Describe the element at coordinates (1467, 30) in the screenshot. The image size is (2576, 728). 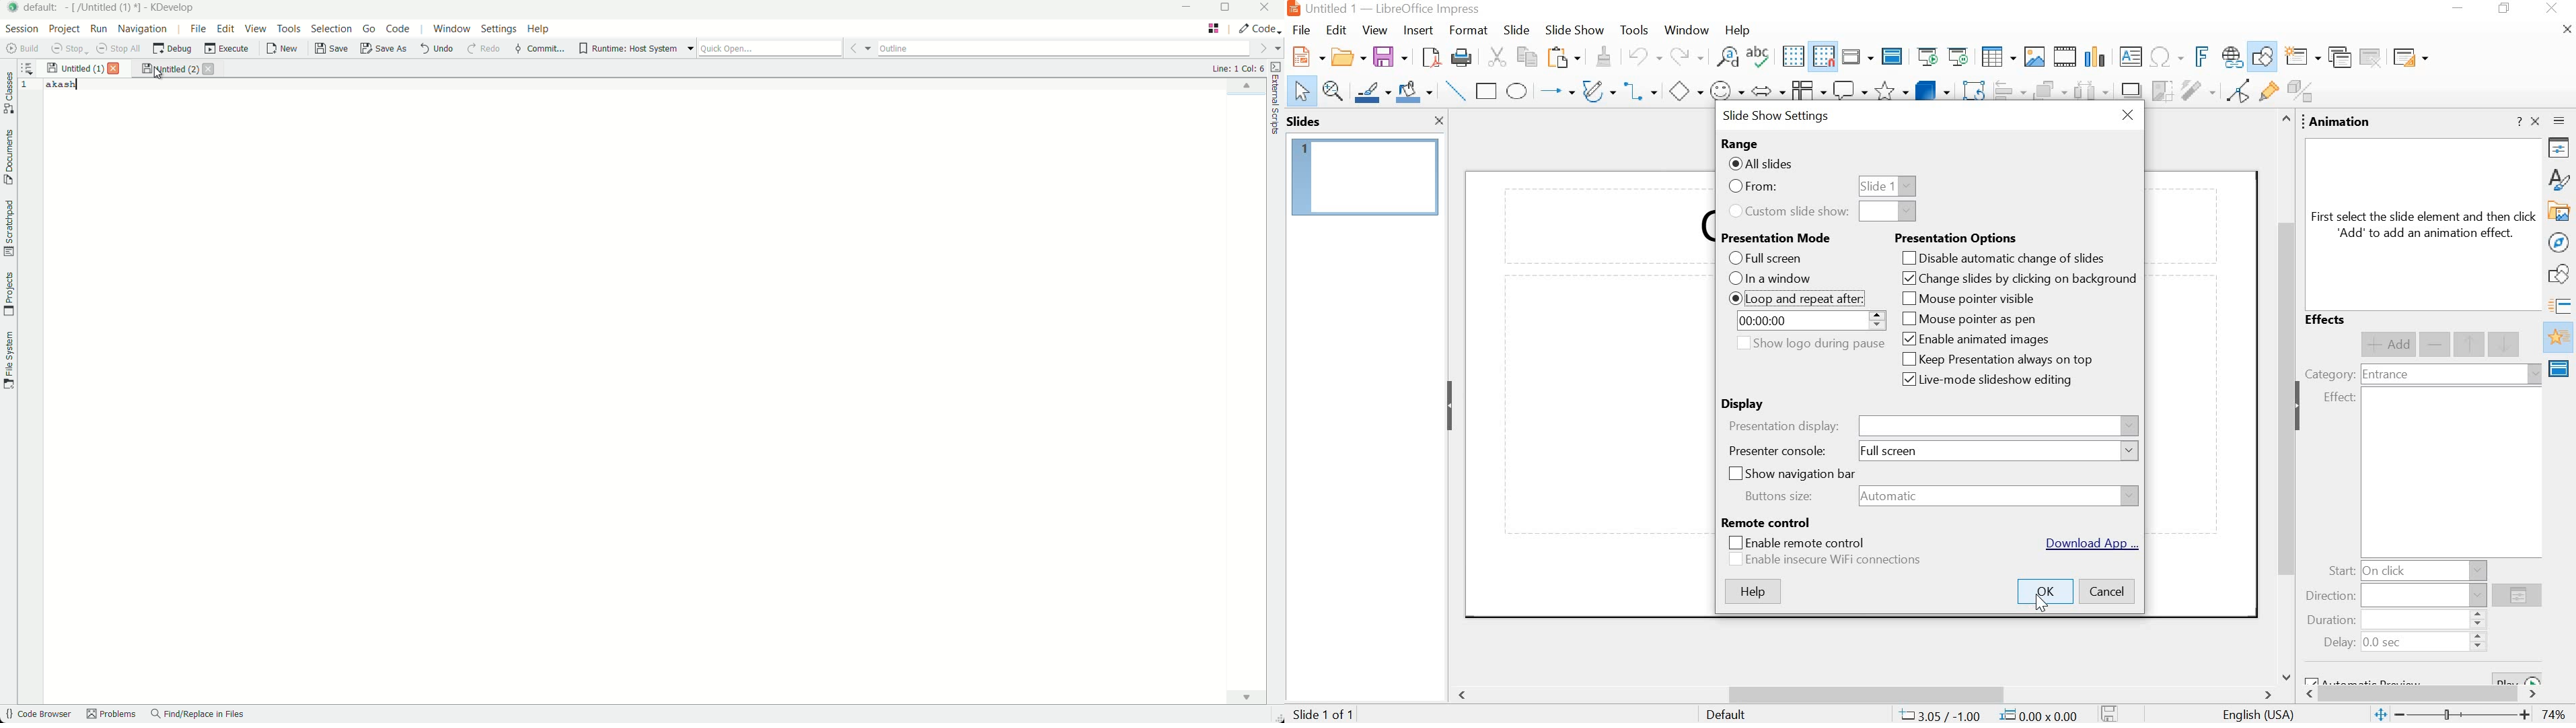
I see `format menu` at that location.